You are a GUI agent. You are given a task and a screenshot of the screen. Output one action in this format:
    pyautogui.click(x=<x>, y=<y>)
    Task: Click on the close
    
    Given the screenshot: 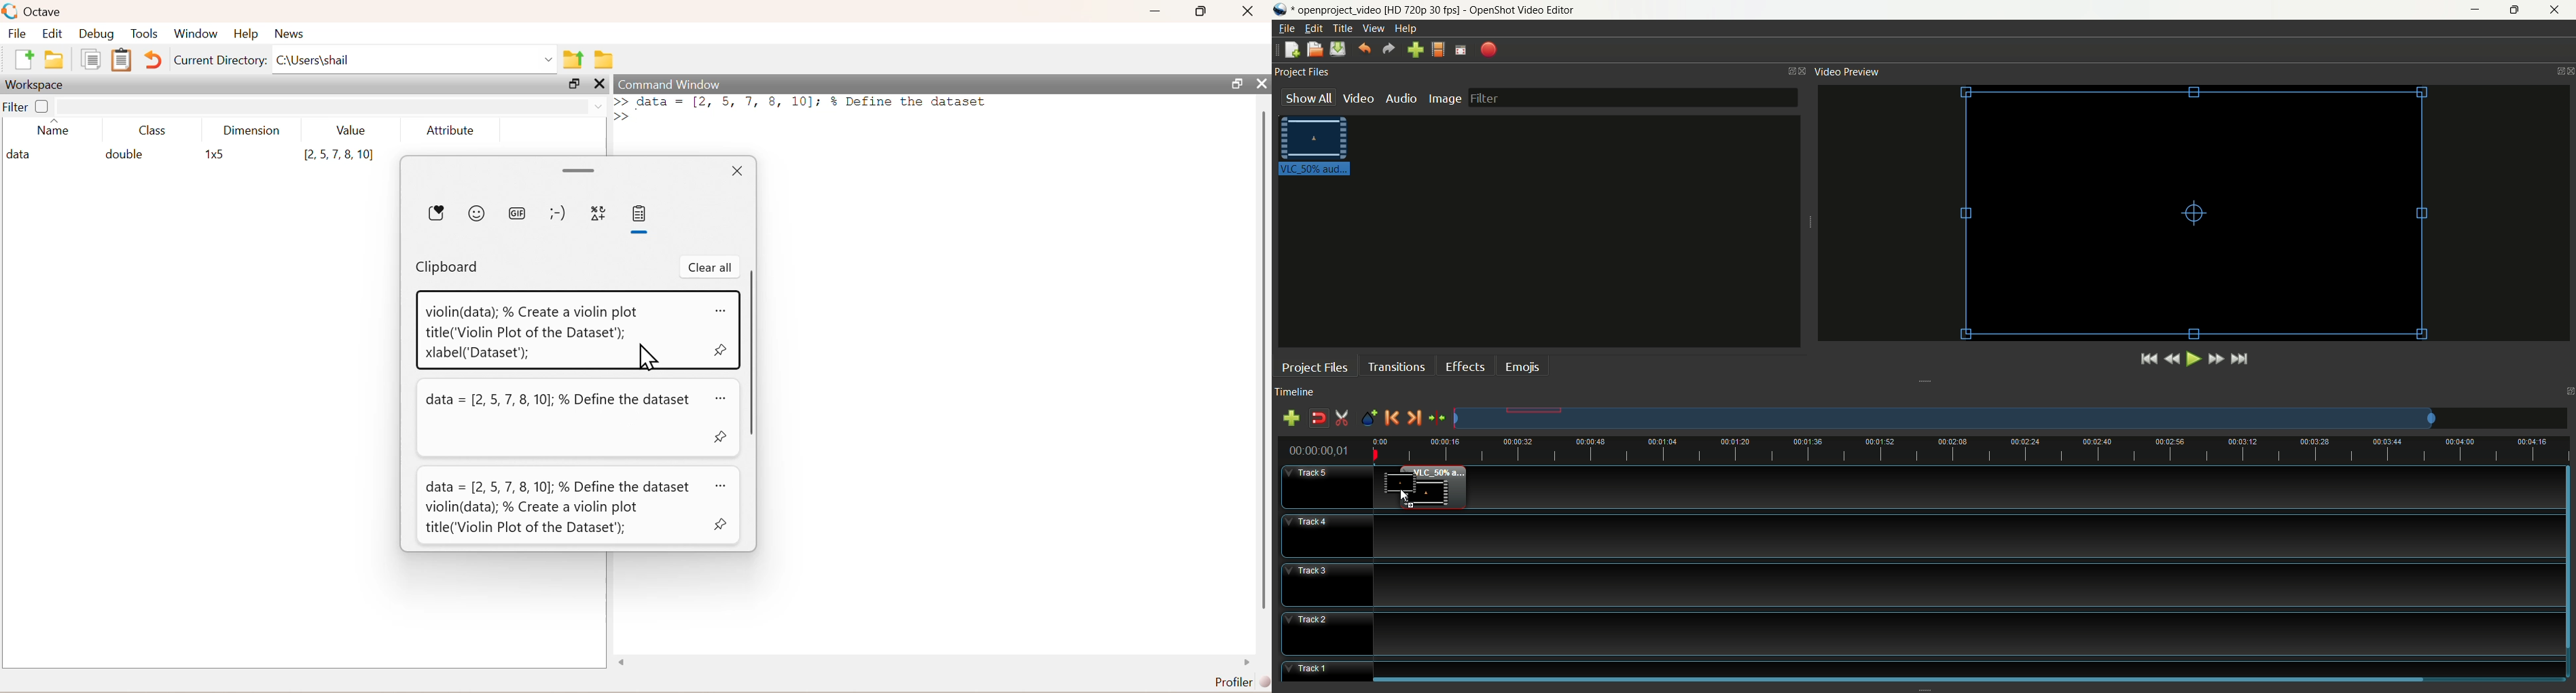 What is the action you would take?
    pyautogui.click(x=1262, y=83)
    